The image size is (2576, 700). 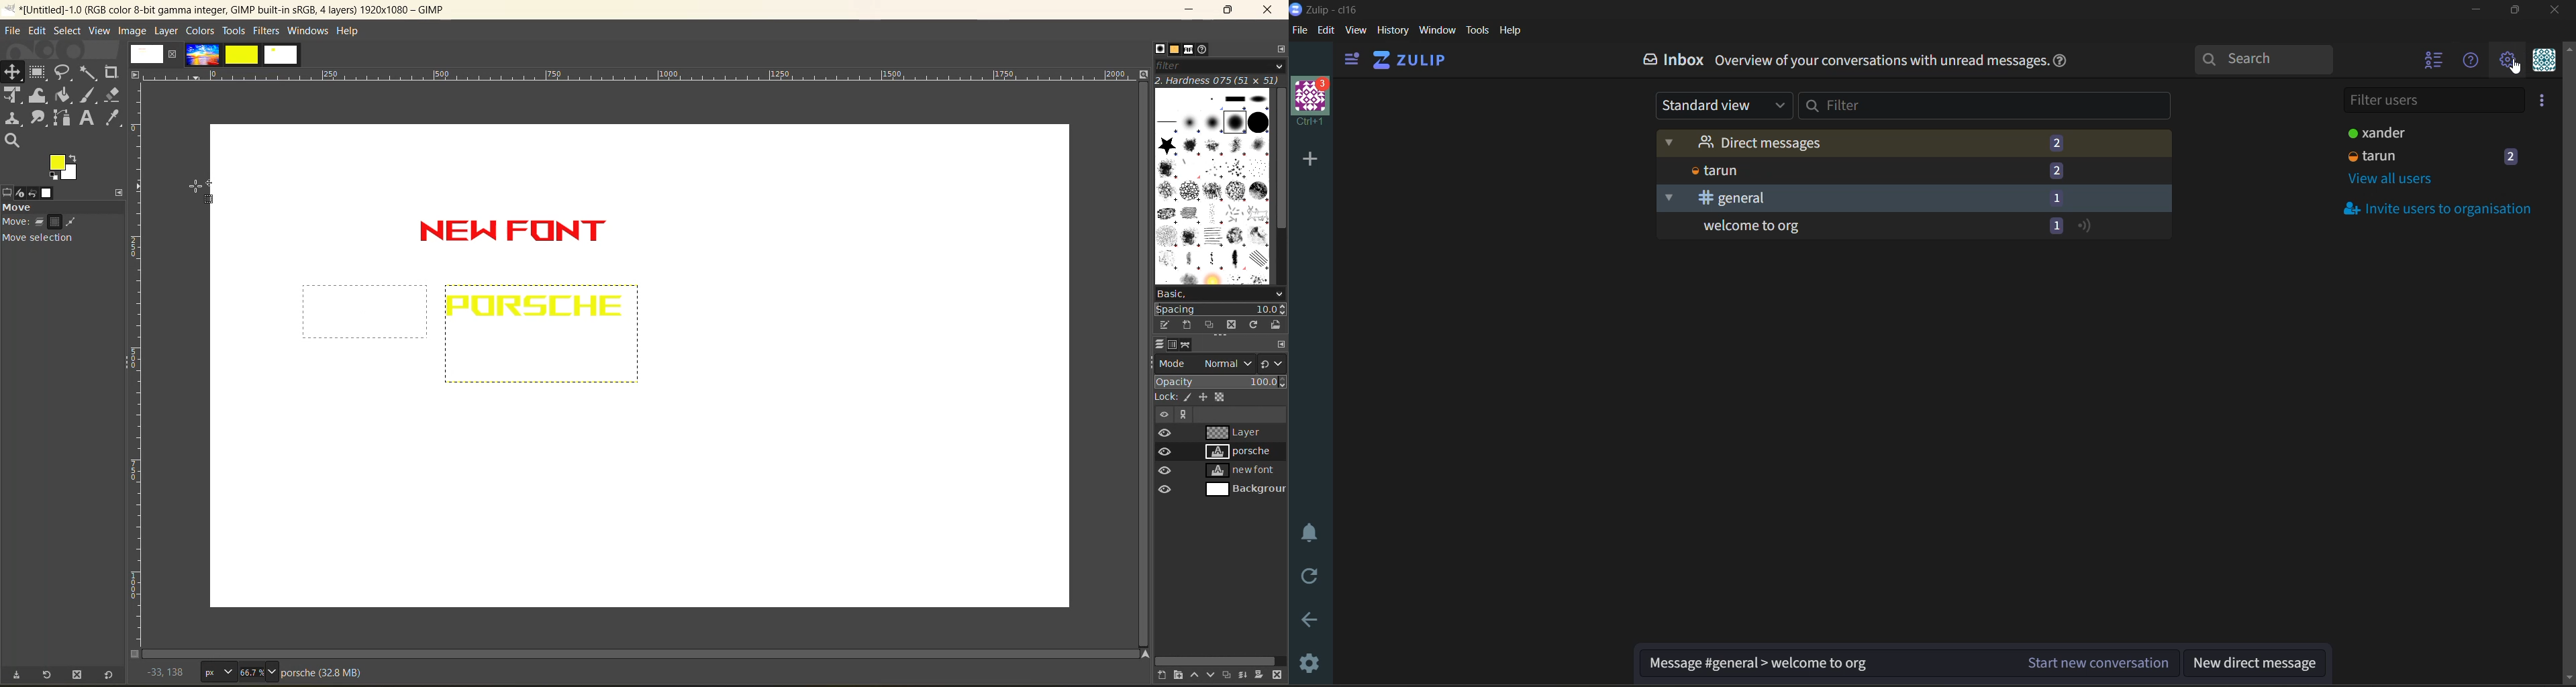 What do you see at coordinates (1879, 60) in the screenshot?
I see `heading` at bounding box center [1879, 60].